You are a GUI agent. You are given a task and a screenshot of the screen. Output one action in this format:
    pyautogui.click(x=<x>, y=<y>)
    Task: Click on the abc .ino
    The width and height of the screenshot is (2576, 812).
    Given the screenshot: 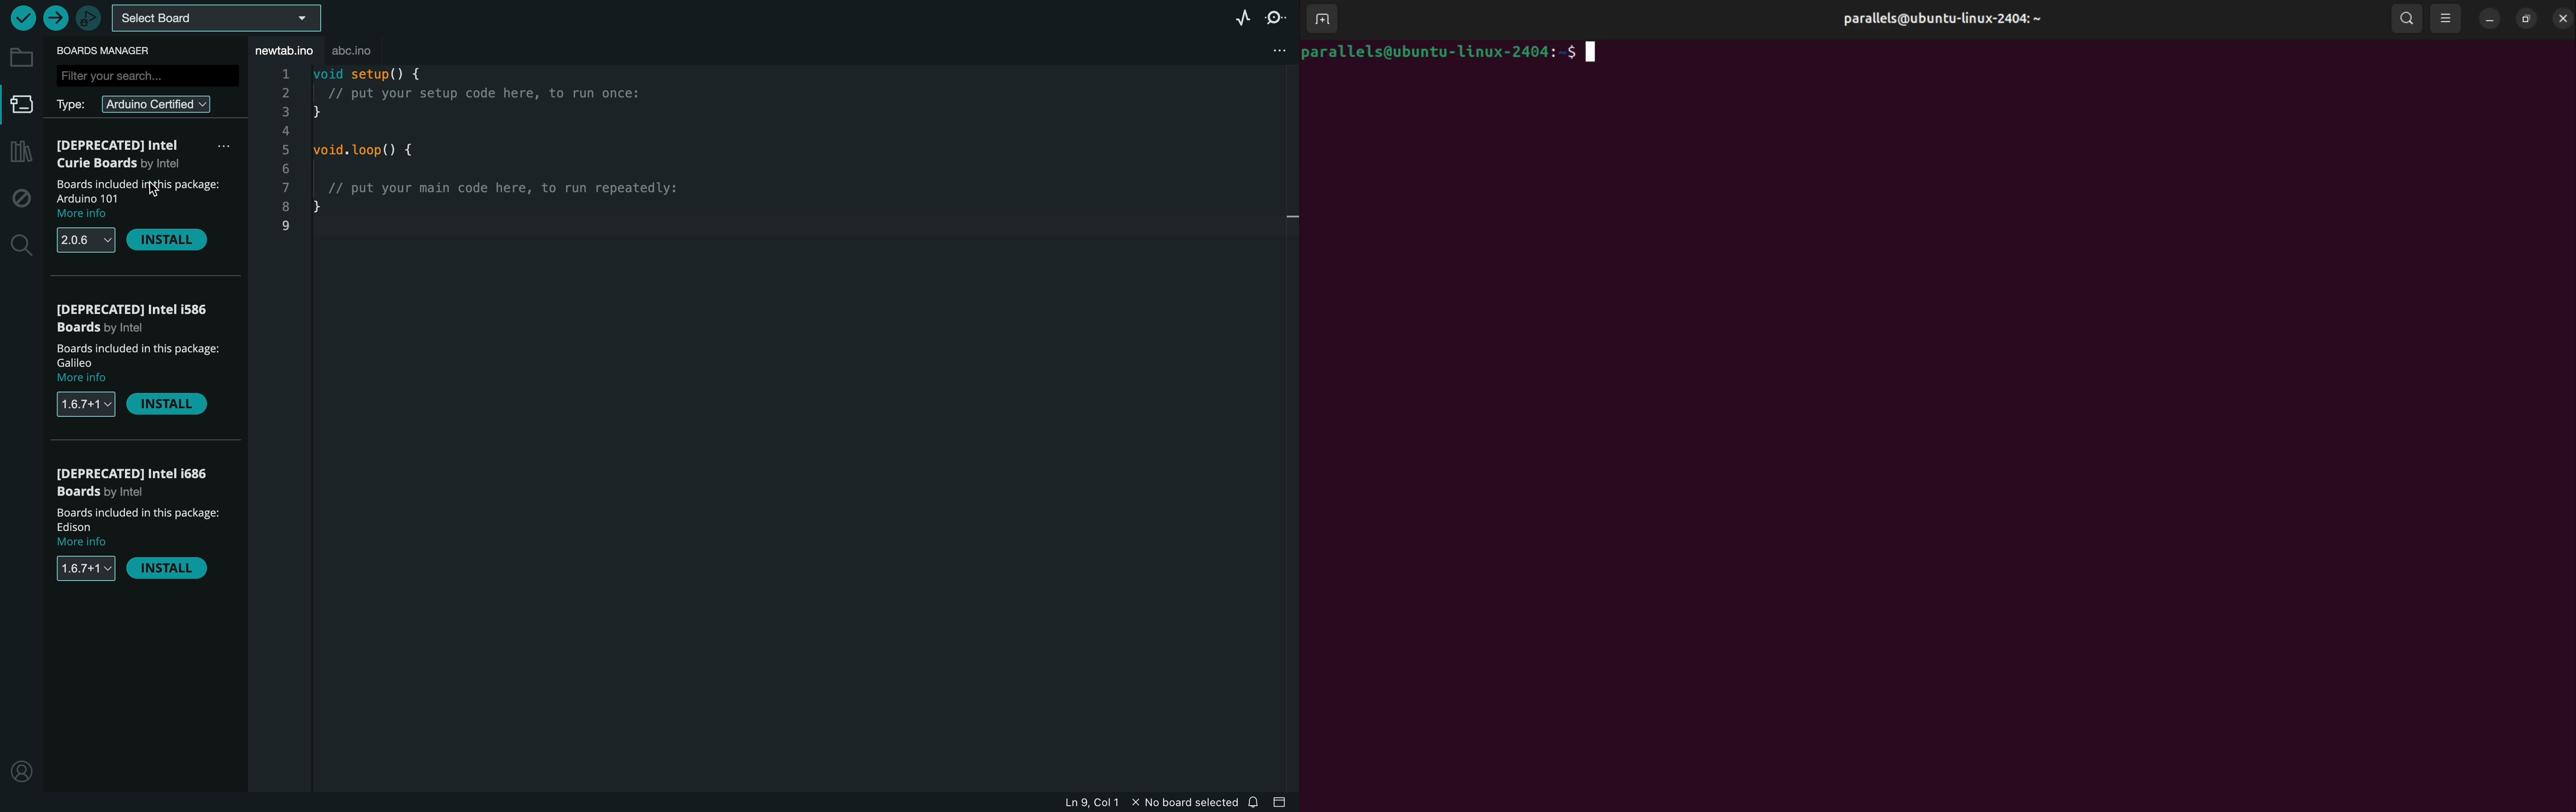 What is the action you would take?
    pyautogui.click(x=363, y=47)
    